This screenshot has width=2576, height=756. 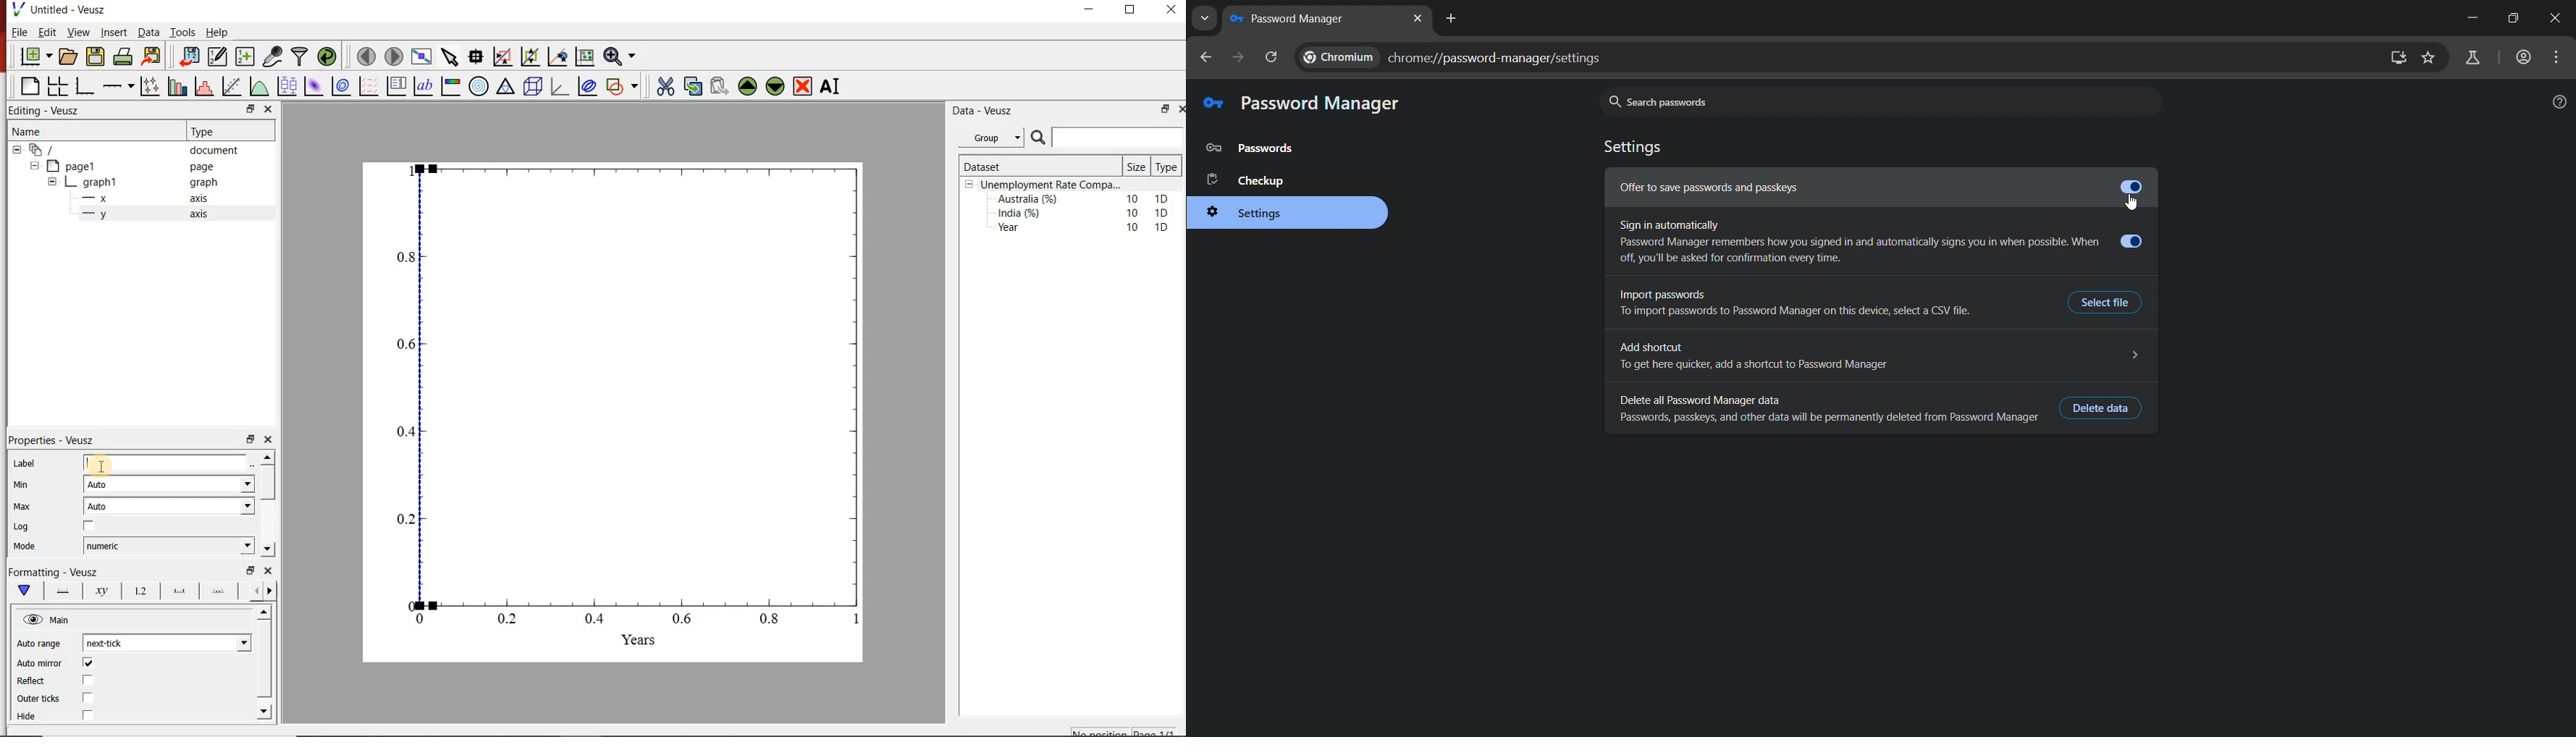 What do you see at coordinates (993, 138) in the screenshot?
I see `Group` at bounding box center [993, 138].